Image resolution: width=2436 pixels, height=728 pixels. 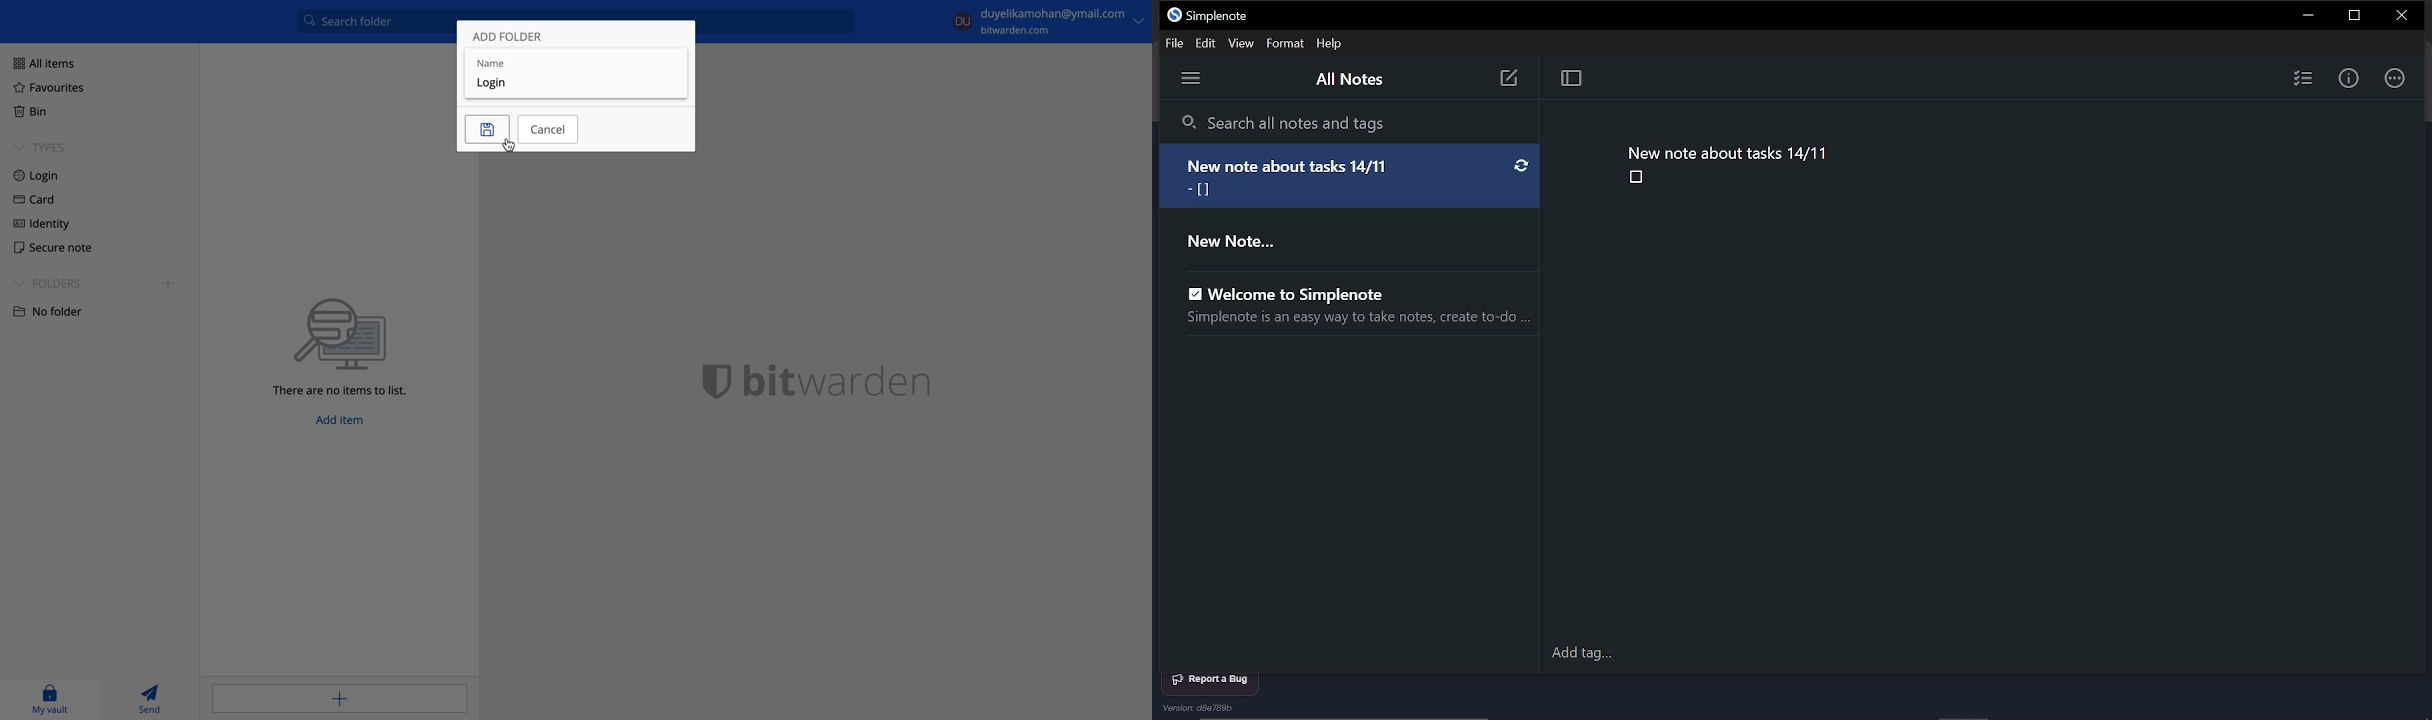 I want to click on cancel, so click(x=548, y=128).